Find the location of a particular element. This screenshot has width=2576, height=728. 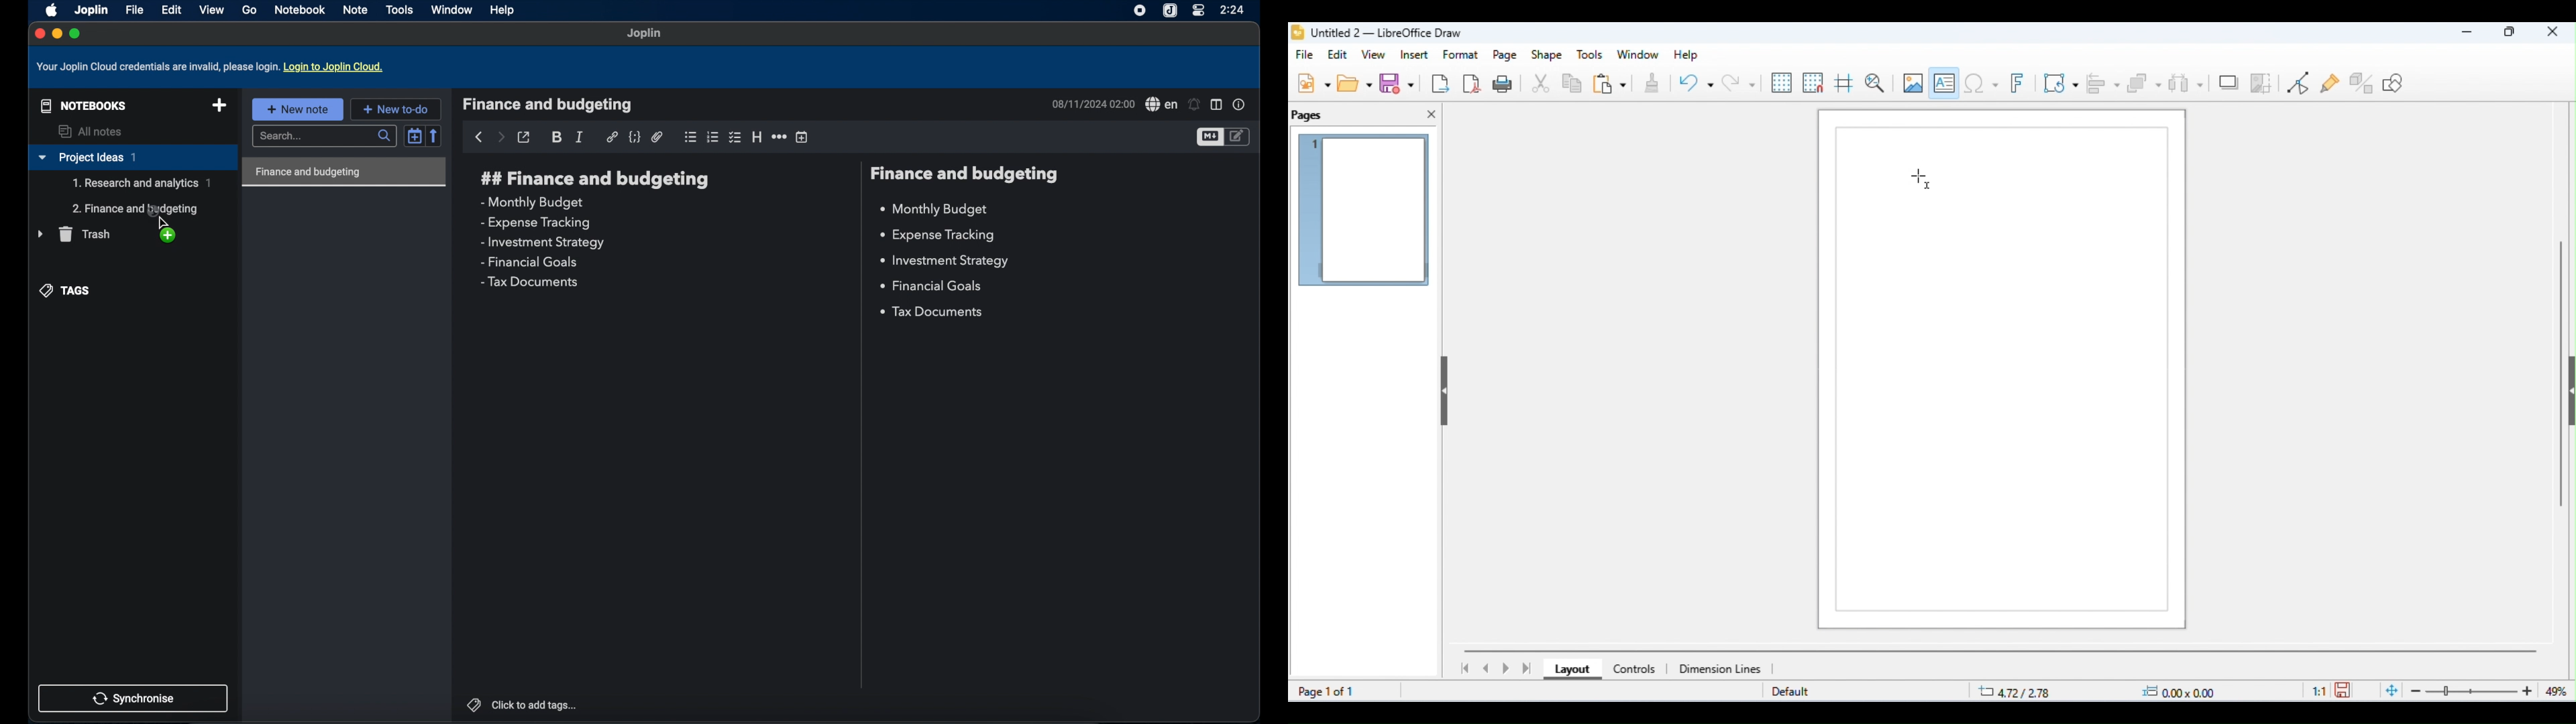

toggle editor layout is located at coordinates (1216, 105).